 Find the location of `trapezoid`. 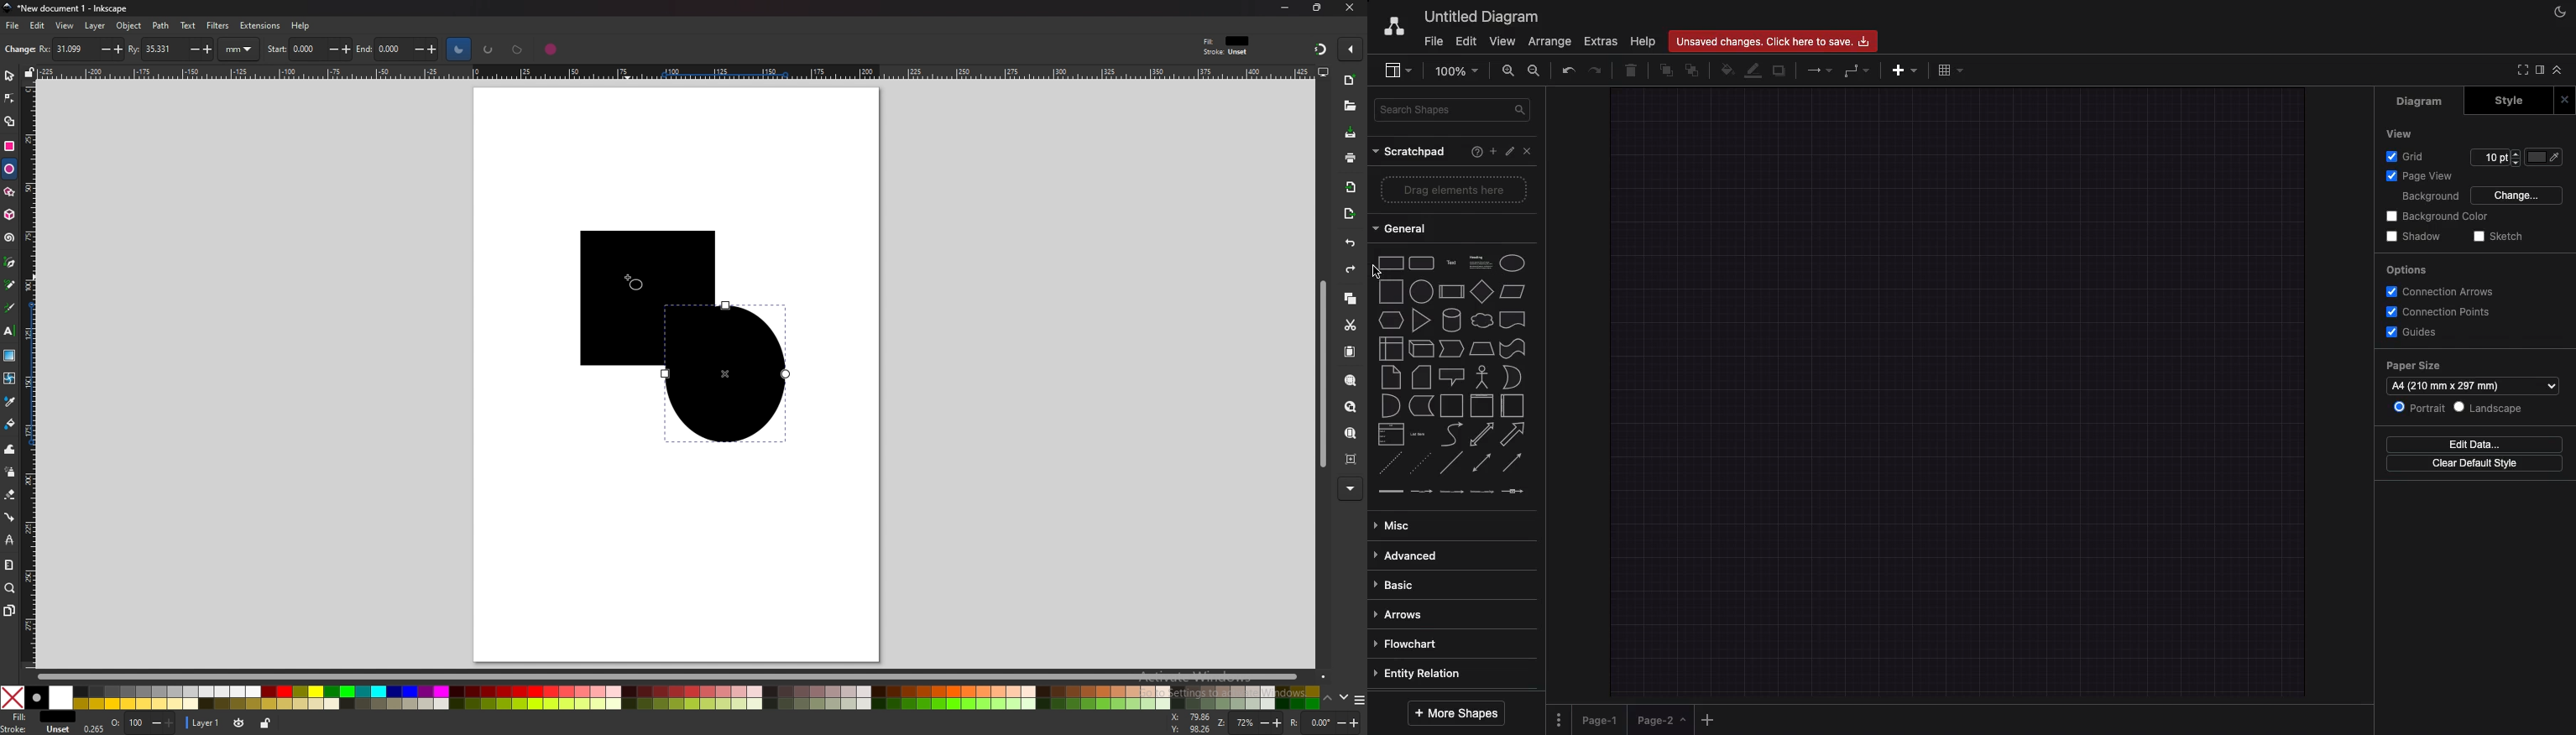

trapezoid is located at coordinates (1481, 347).